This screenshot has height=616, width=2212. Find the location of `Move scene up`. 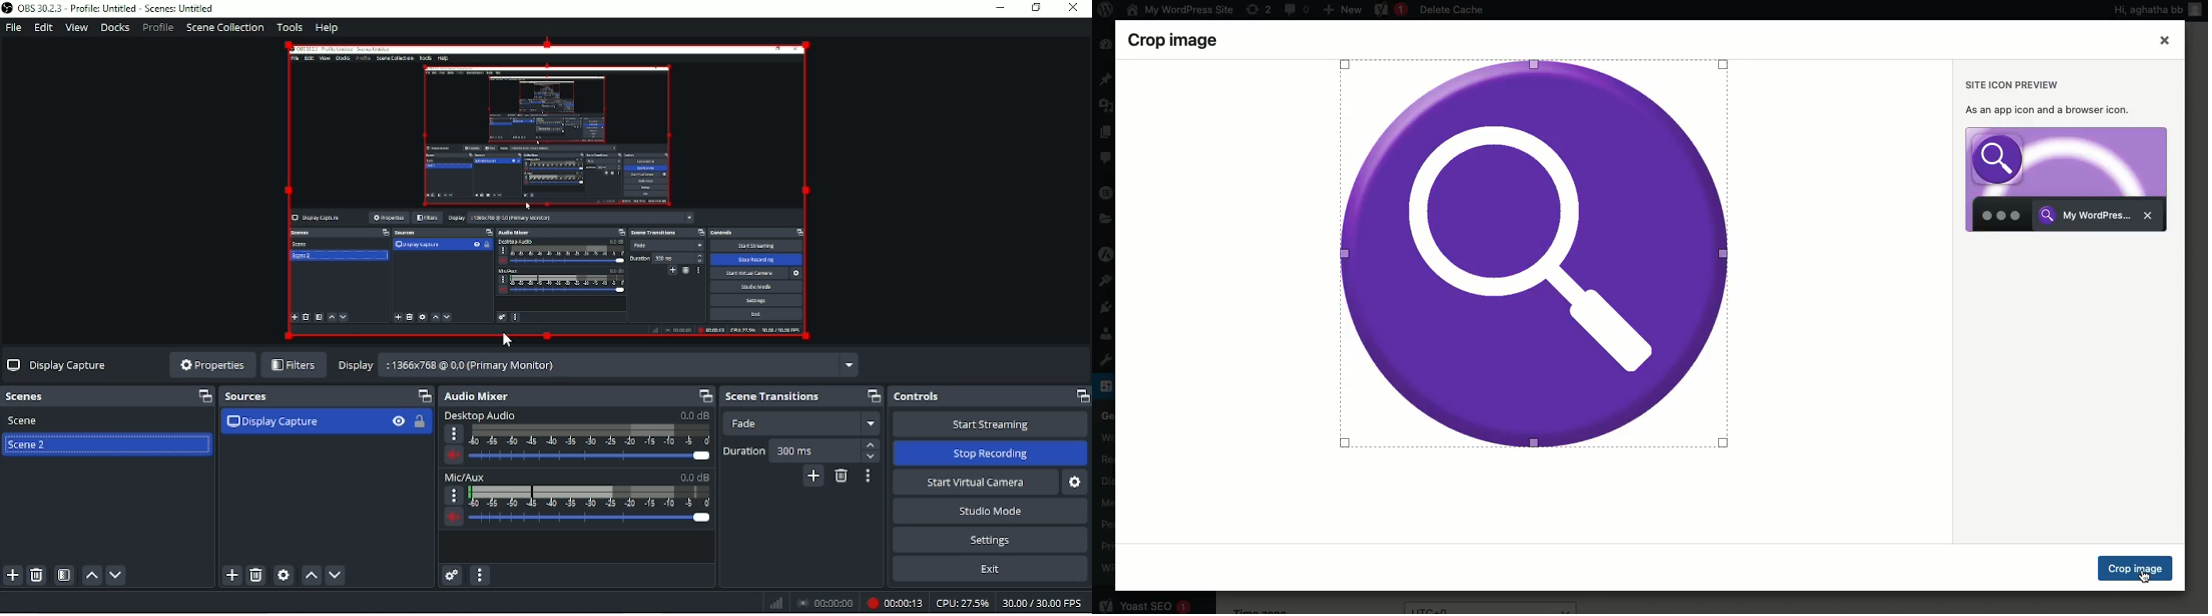

Move scene up is located at coordinates (92, 576).